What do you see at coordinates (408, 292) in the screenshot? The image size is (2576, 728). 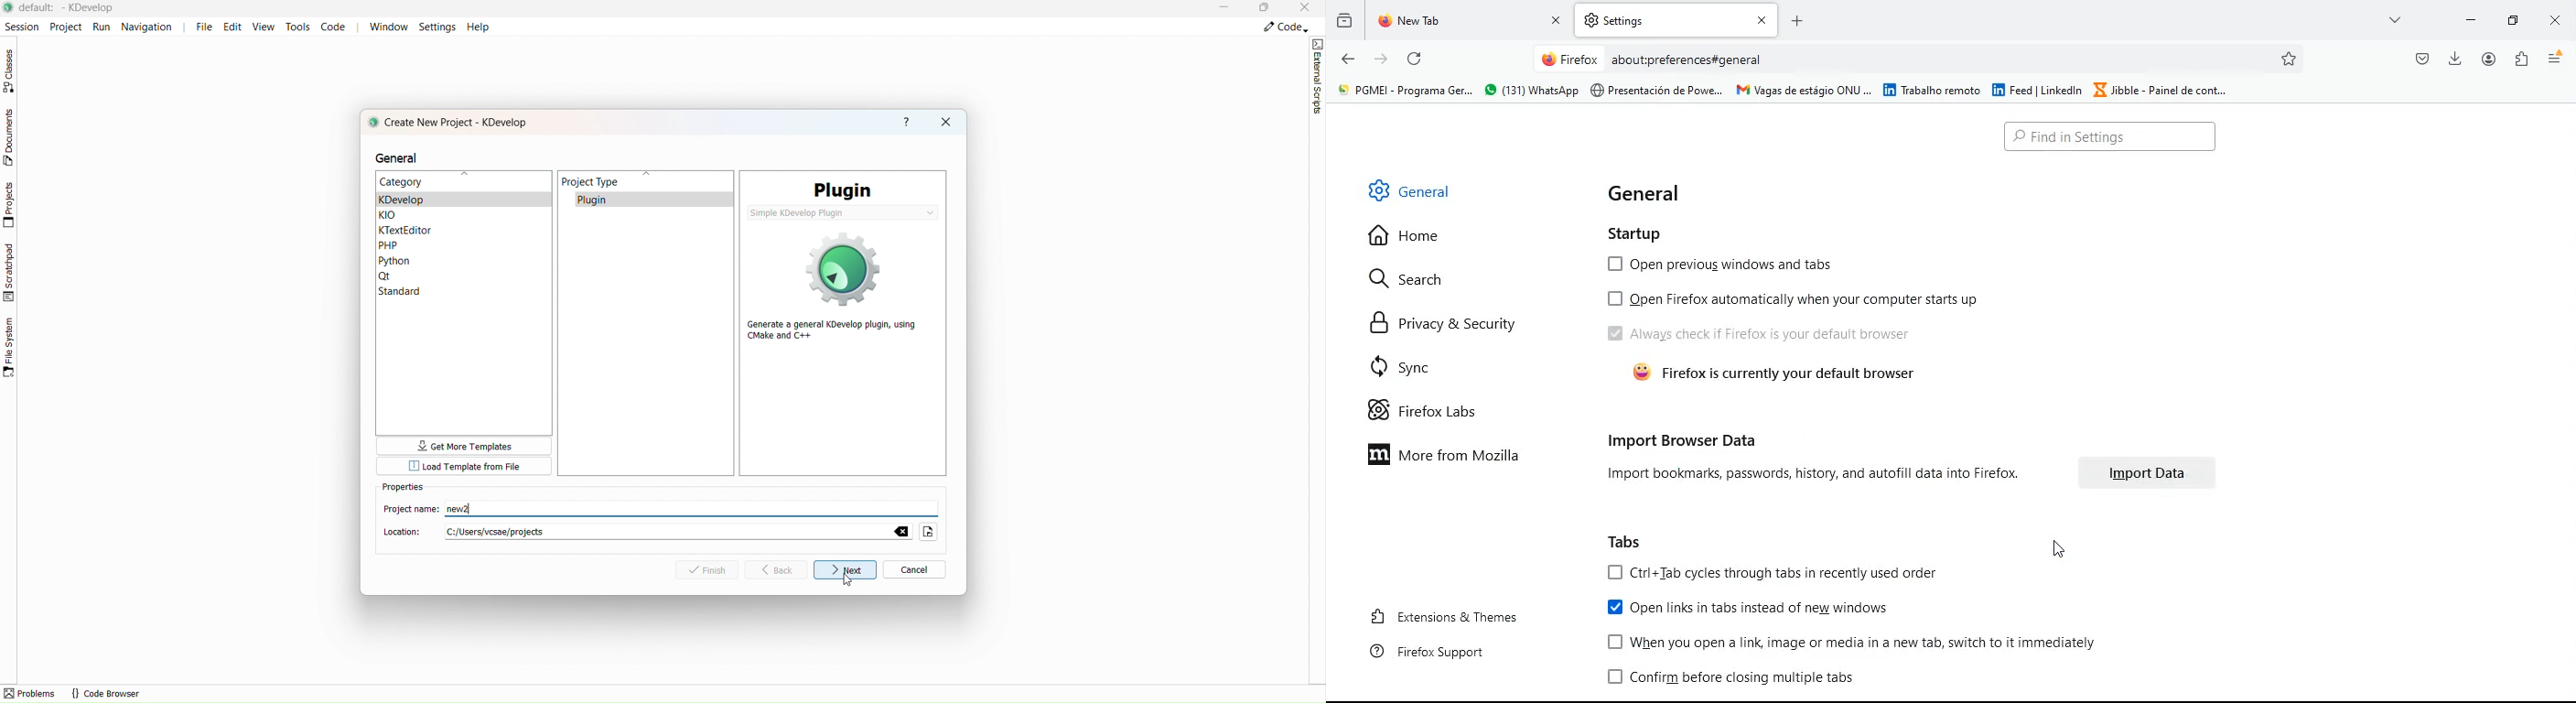 I see `Standar` at bounding box center [408, 292].